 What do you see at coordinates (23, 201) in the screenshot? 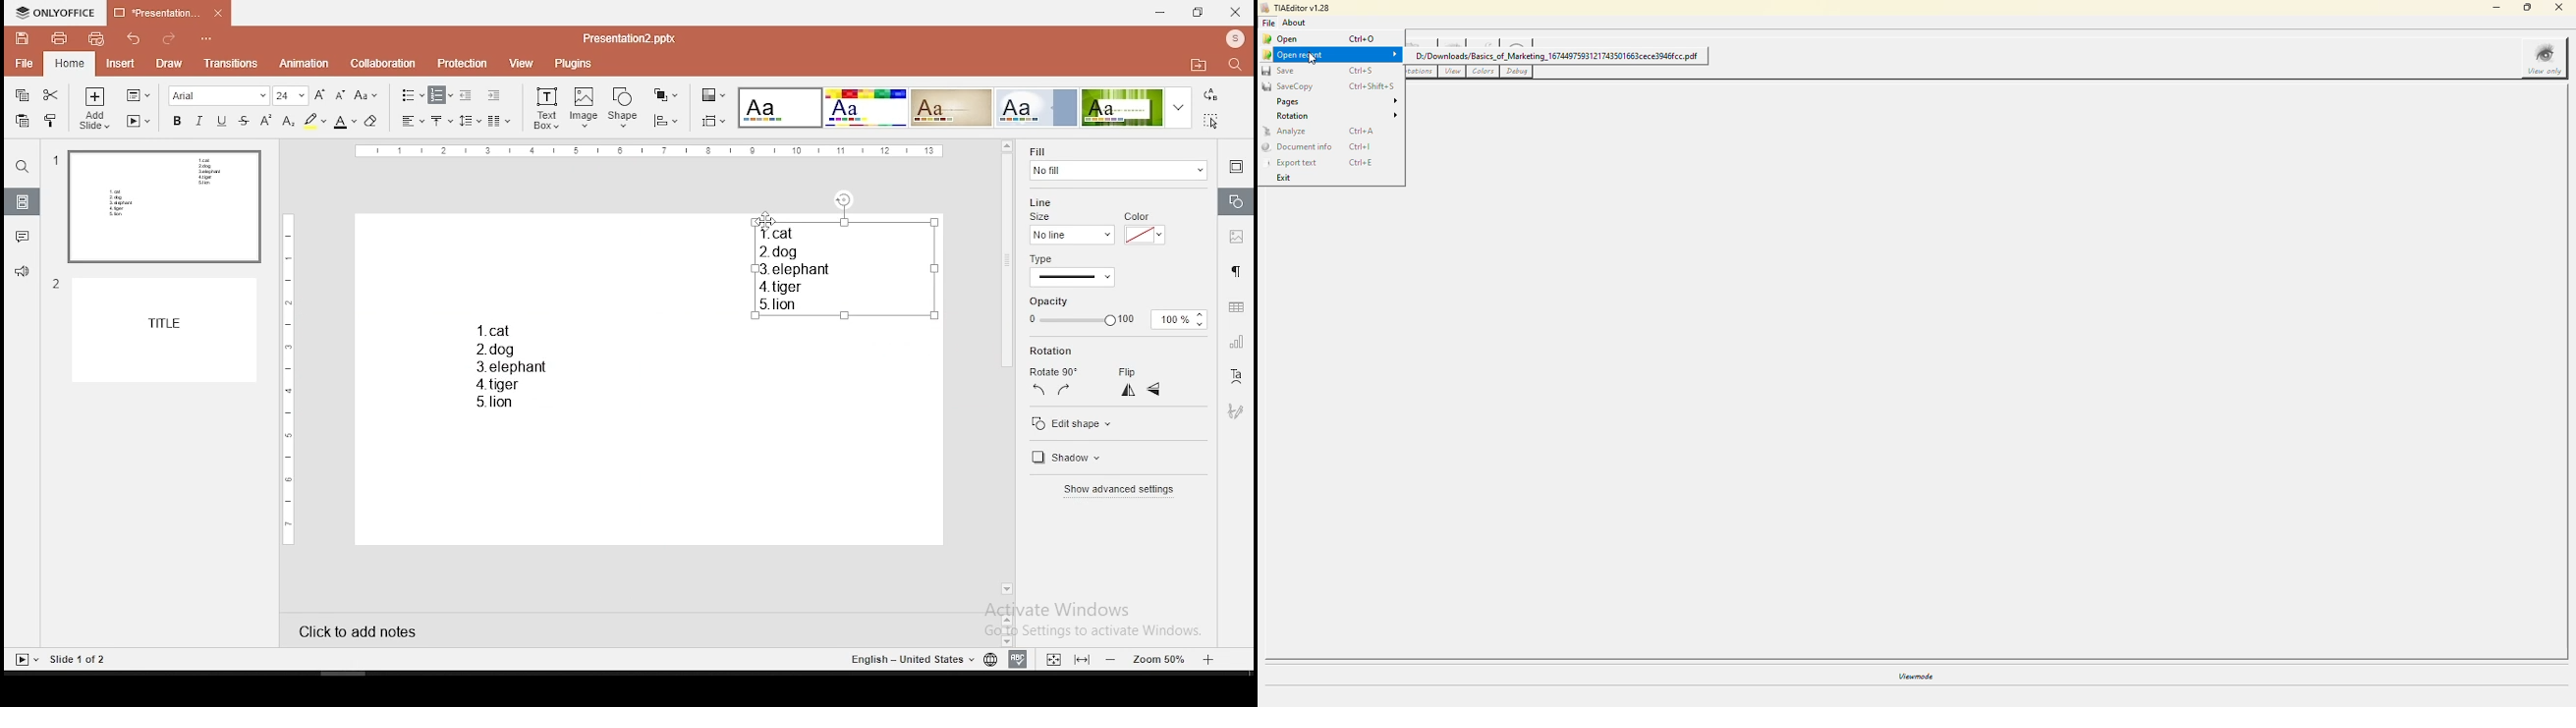
I see `slides` at bounding box center [23, 201].